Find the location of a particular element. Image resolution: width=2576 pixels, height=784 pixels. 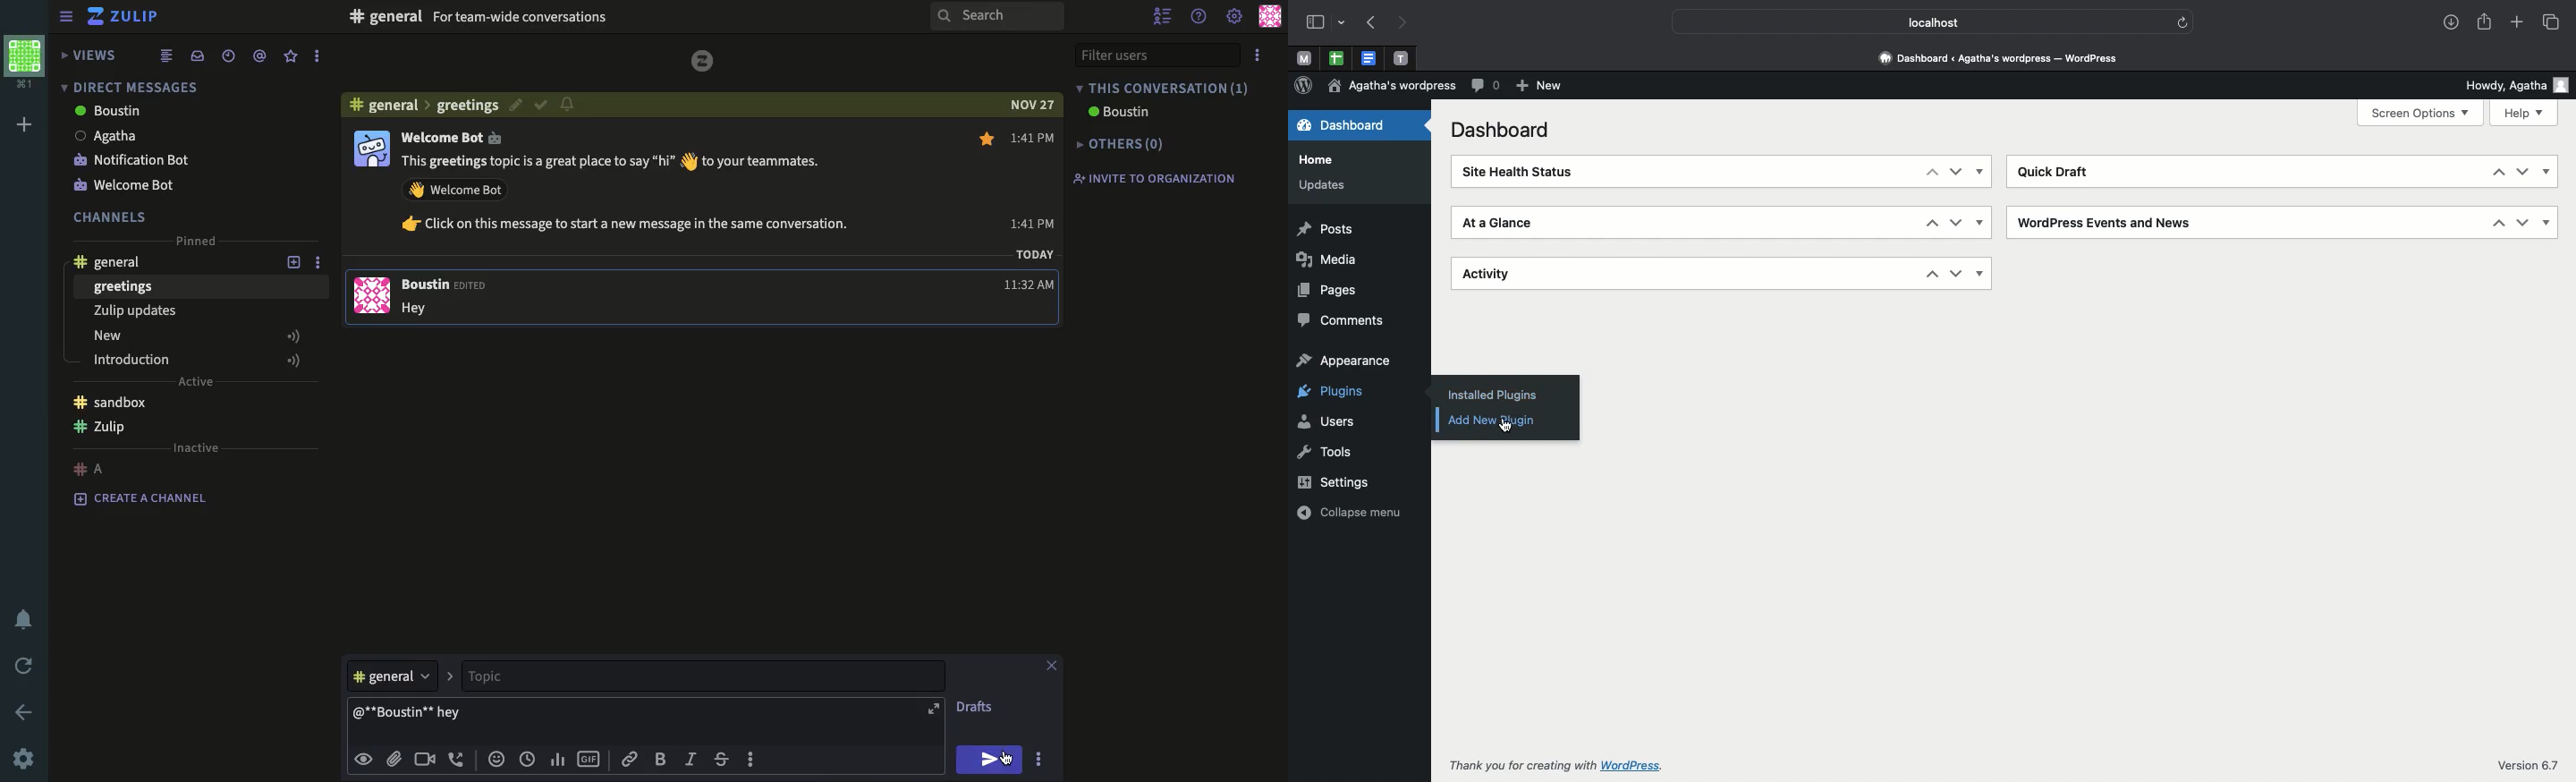

add new topic is located at coordinates (294, 264).